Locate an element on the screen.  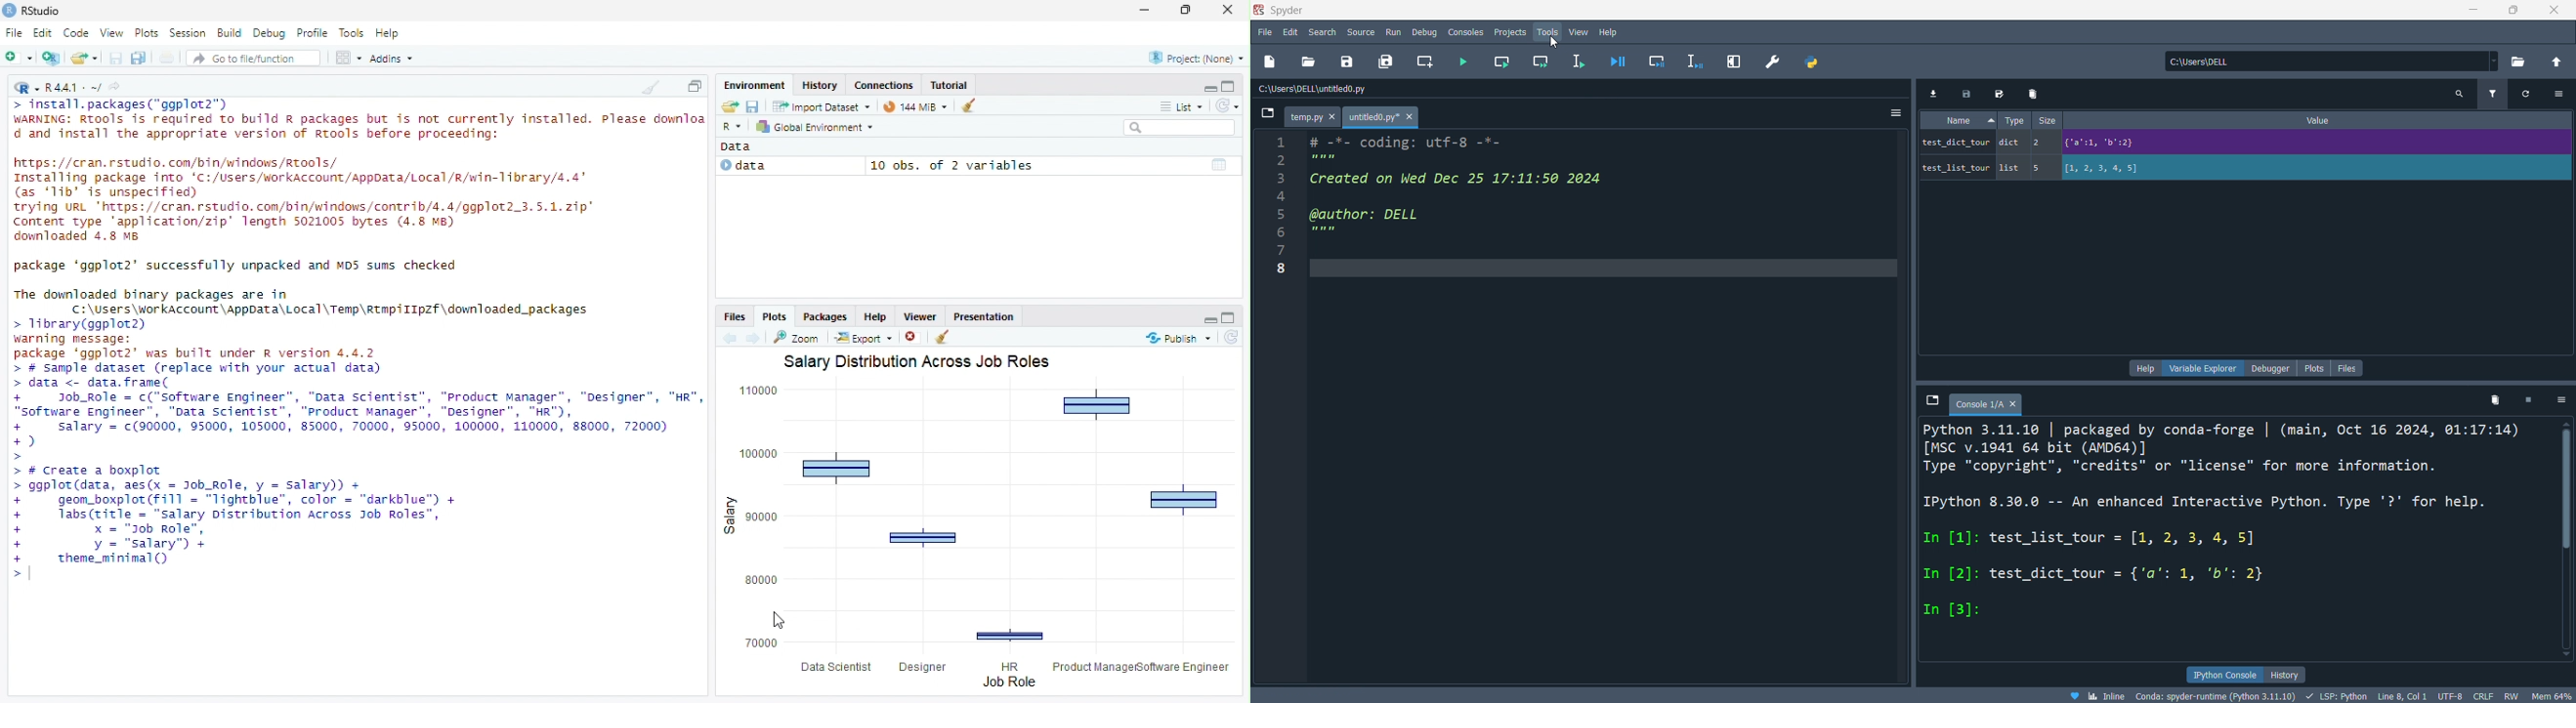
Maximize is located at coordinates (694, 84).